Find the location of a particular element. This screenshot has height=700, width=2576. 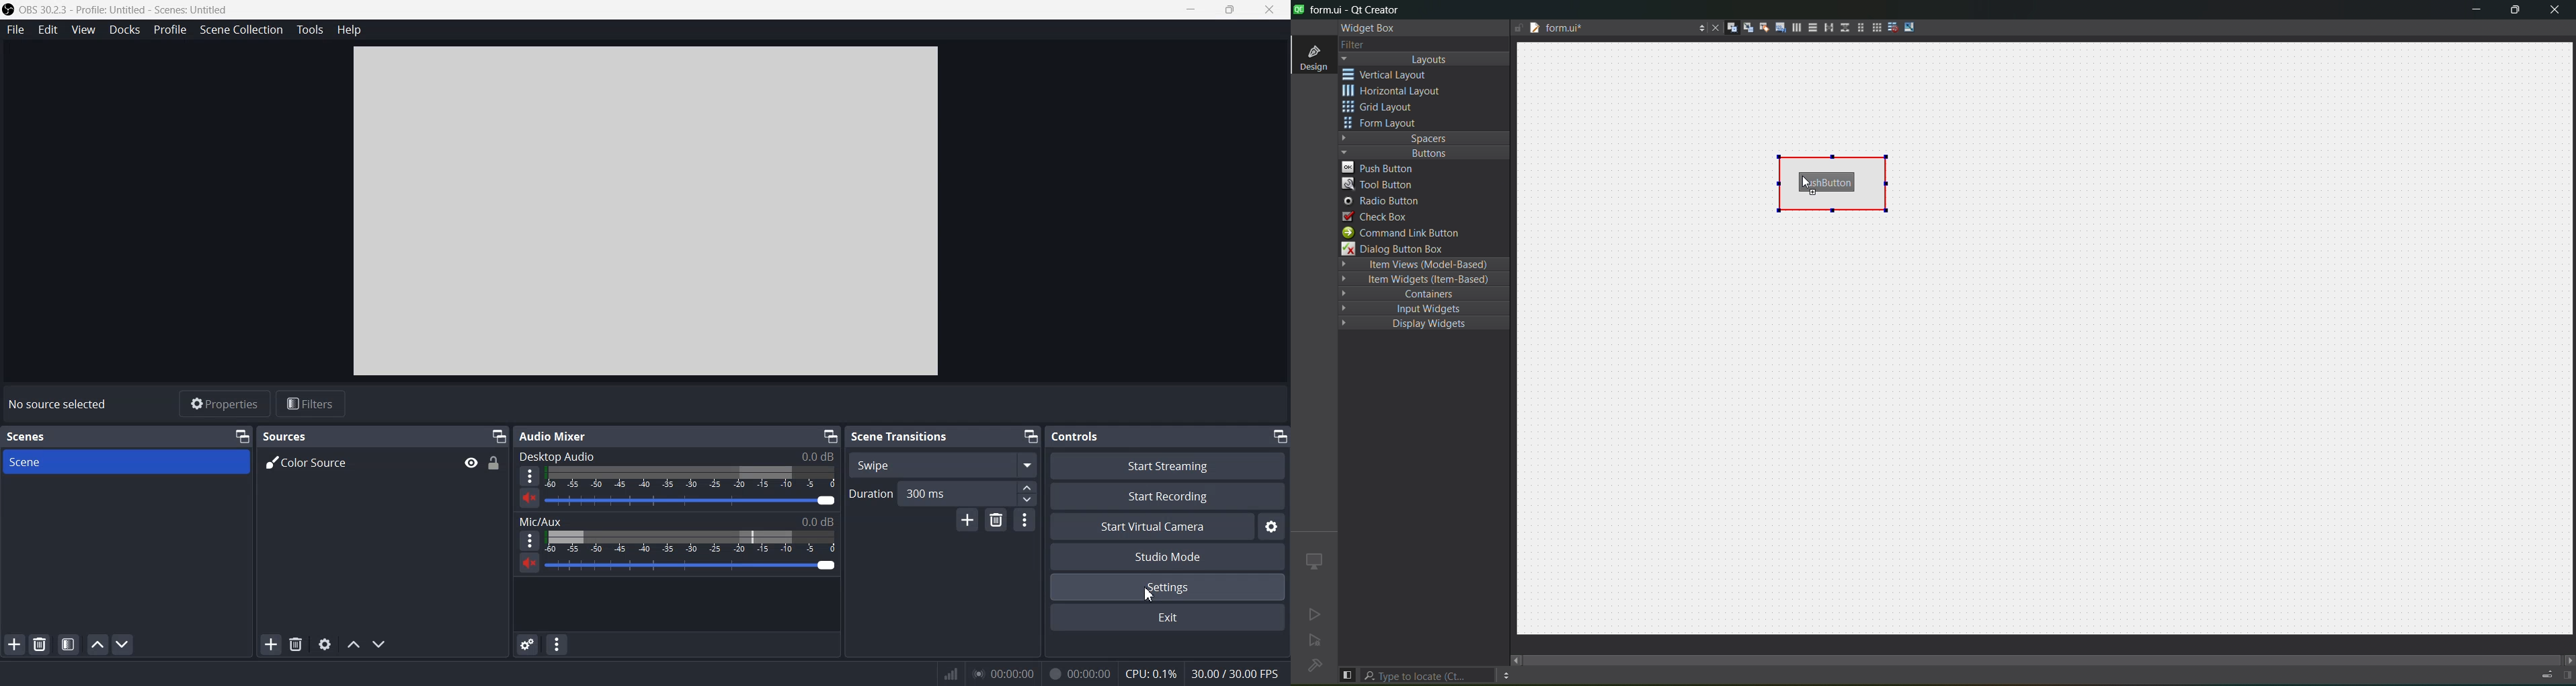

Mute/ Unmute is located at coordinates (529, 562).